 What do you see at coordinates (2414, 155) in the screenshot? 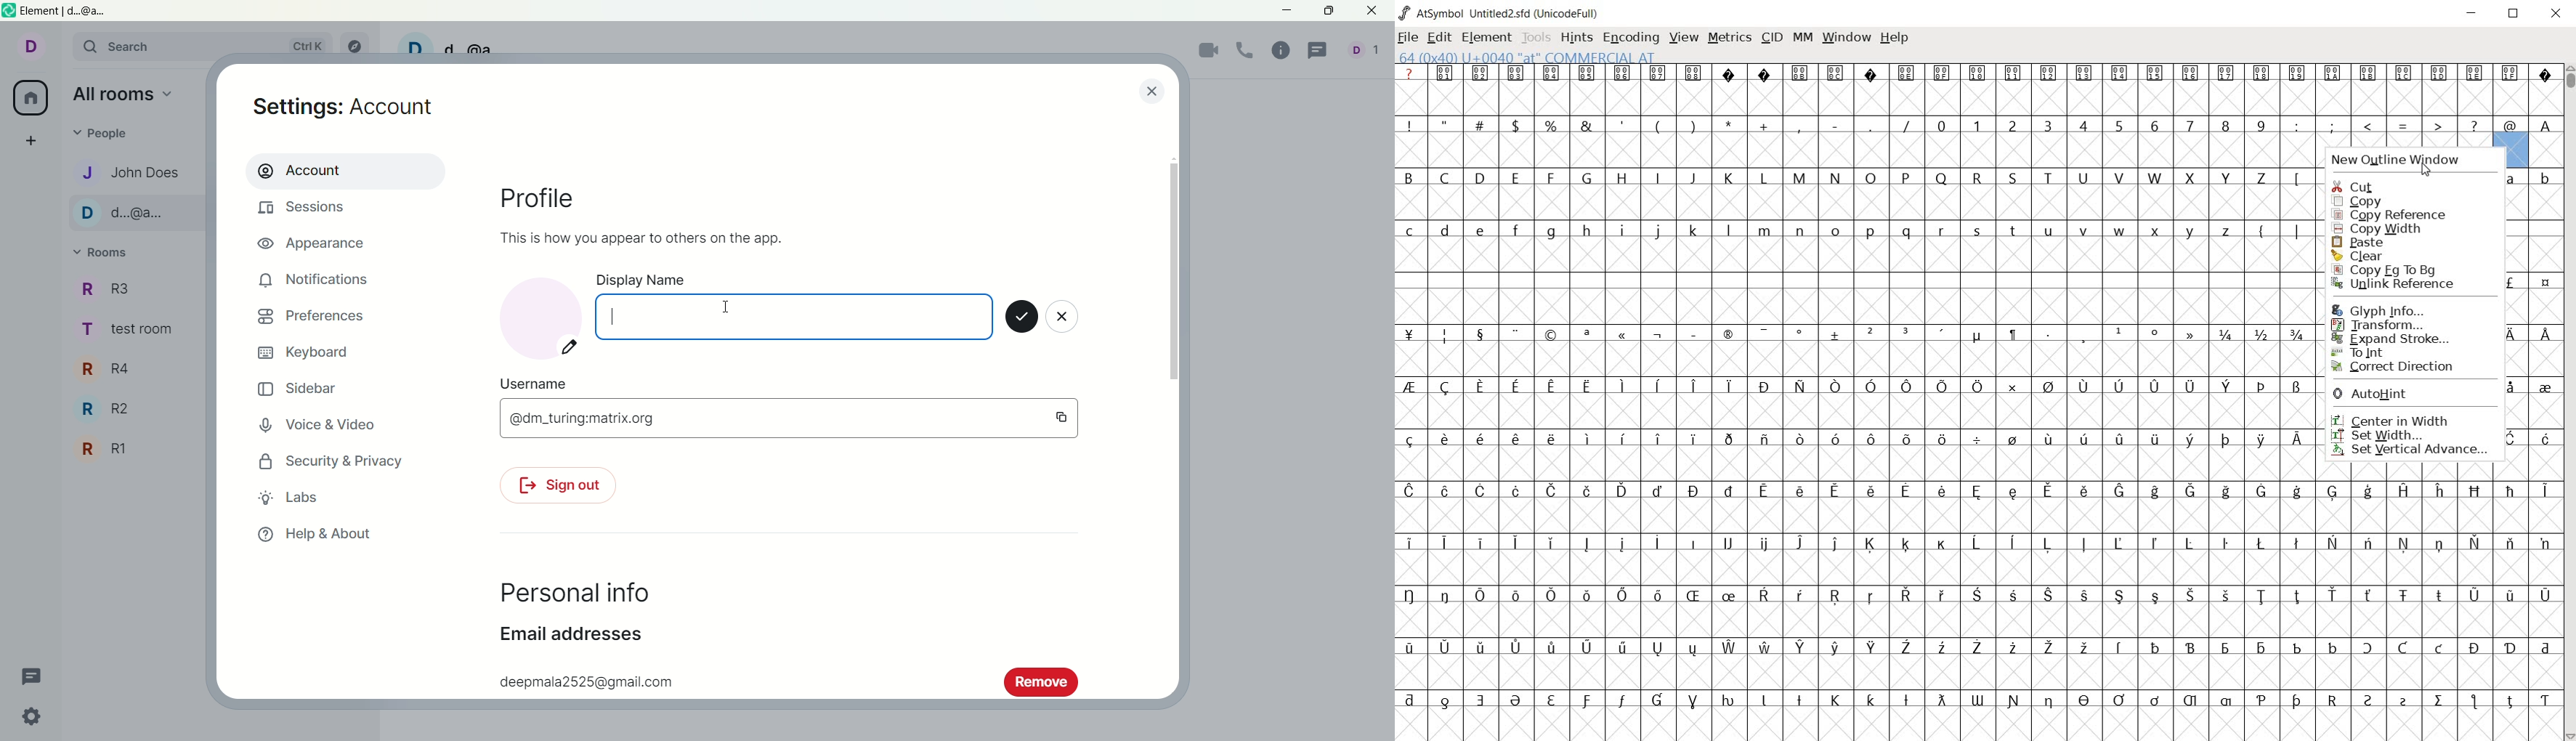
I see `NEW OUTLINE WINDOW` at bounding box center [2414, 155].